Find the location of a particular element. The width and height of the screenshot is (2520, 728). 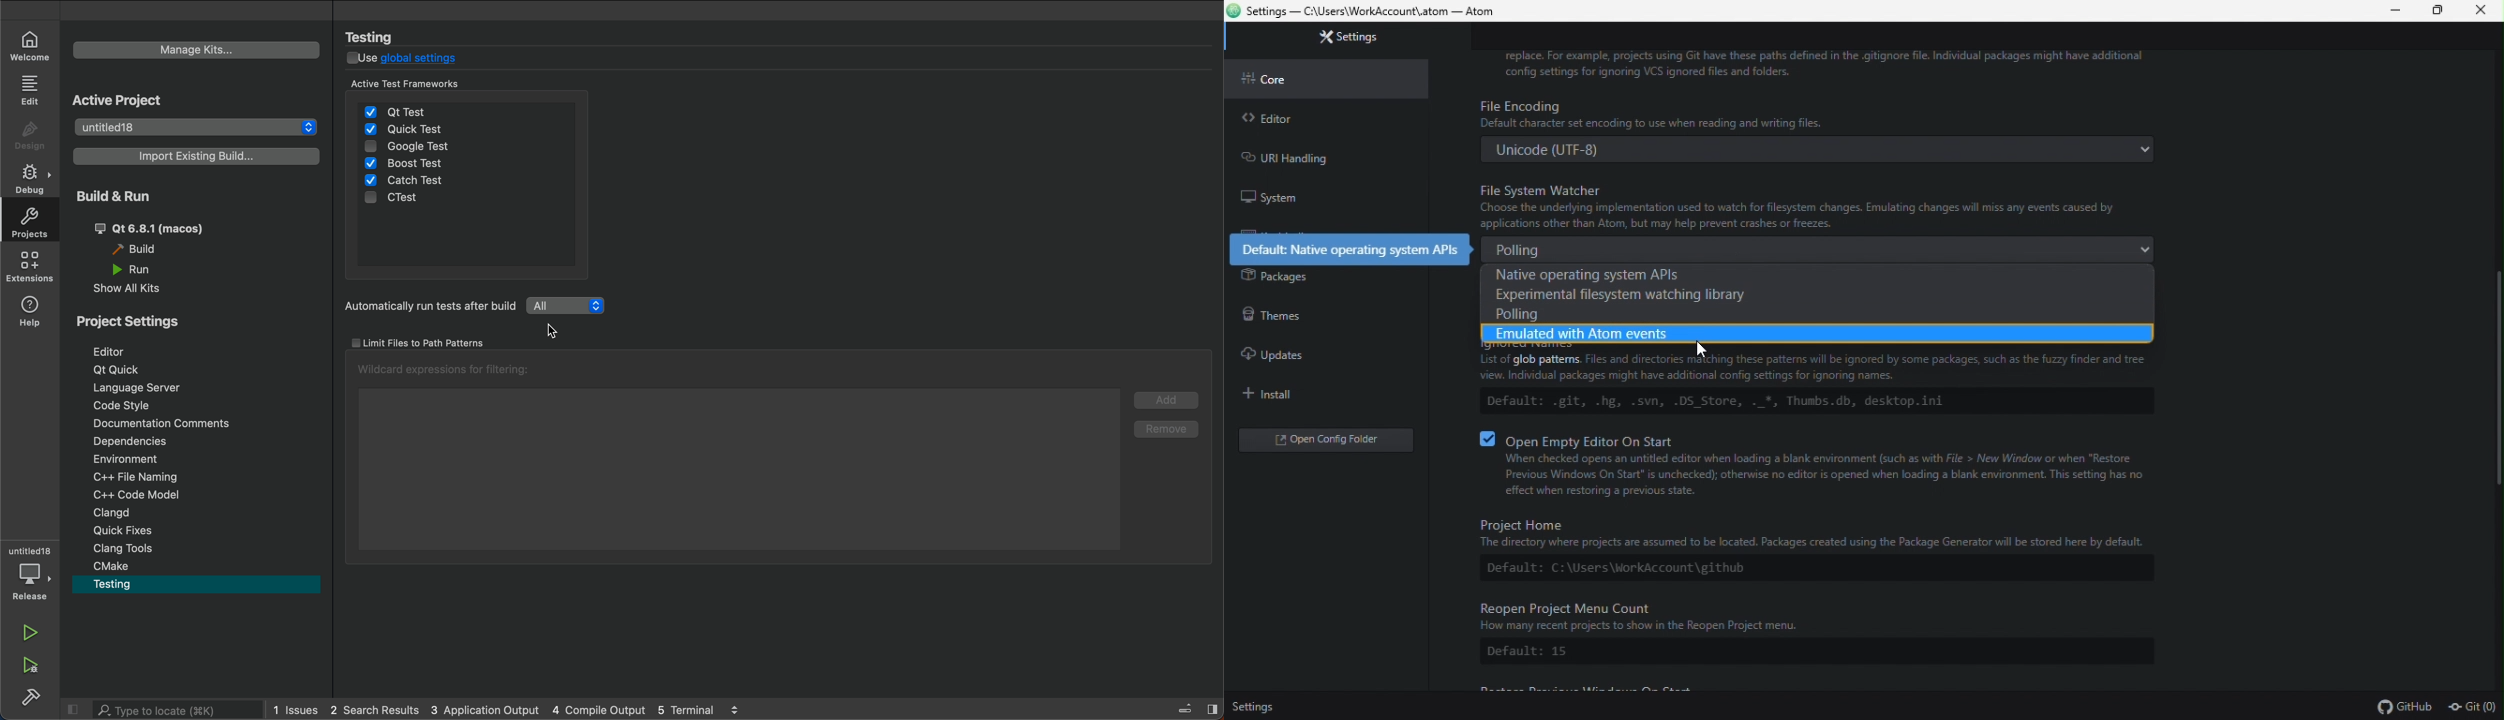

QT TEST is located at coordinates (400, 109).